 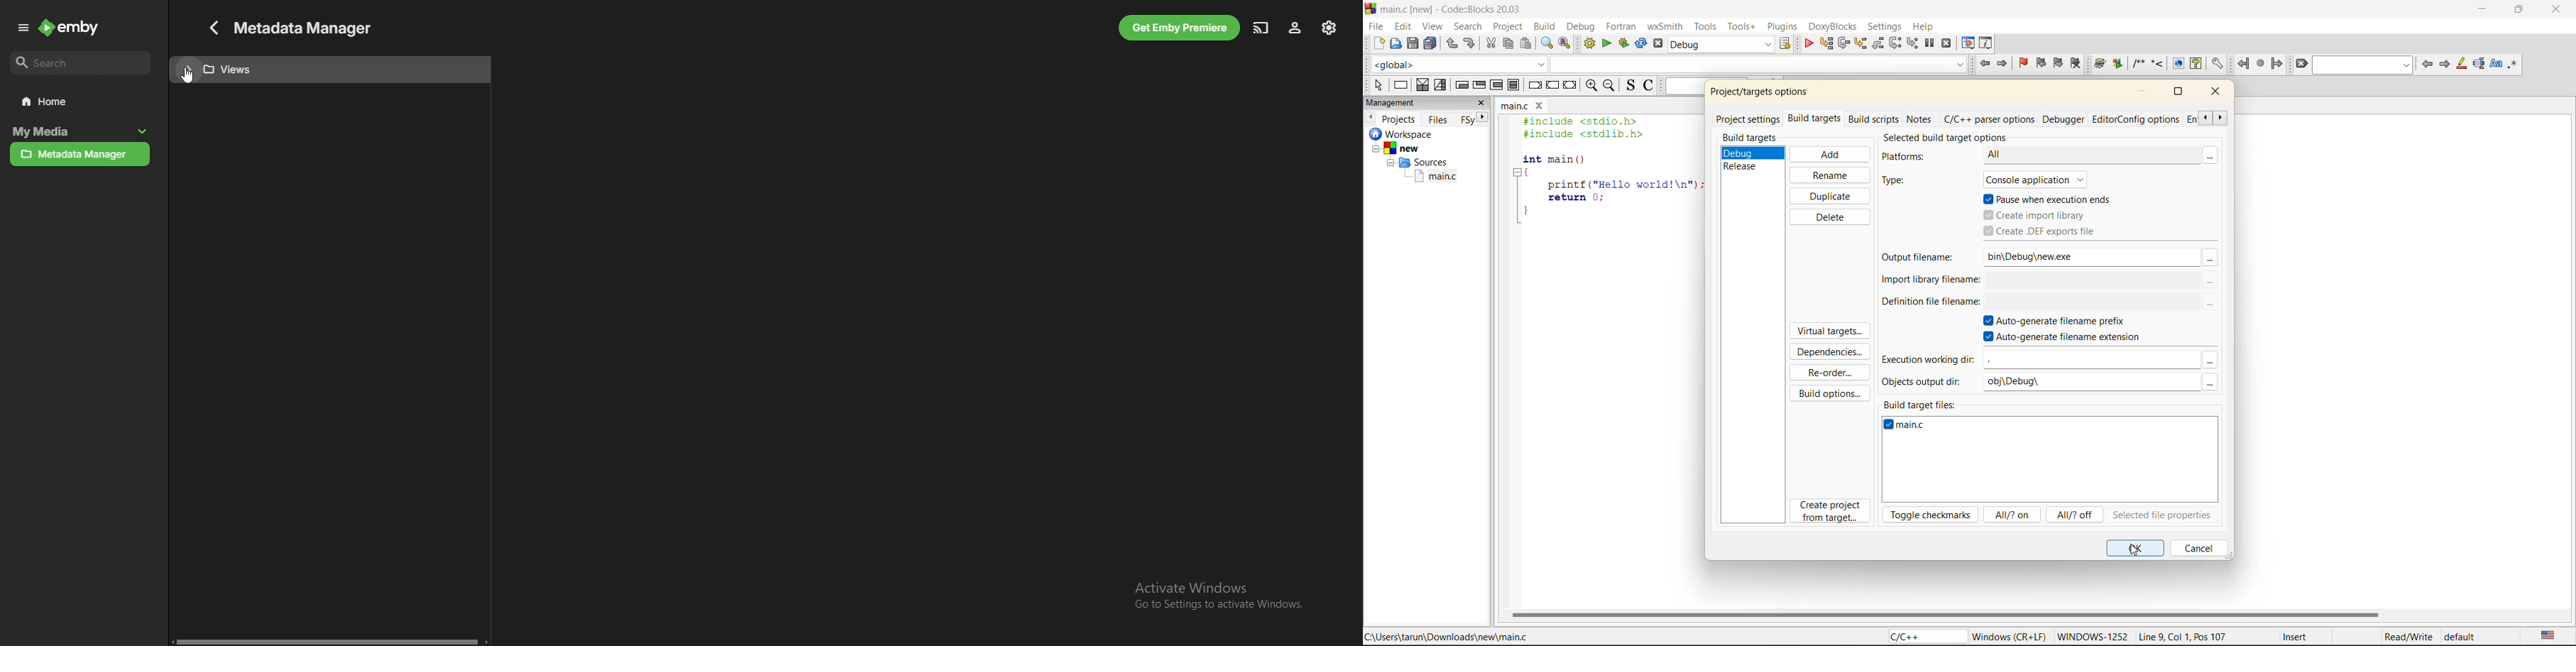 I want to click on jump back, so click(x=1984, y=64).